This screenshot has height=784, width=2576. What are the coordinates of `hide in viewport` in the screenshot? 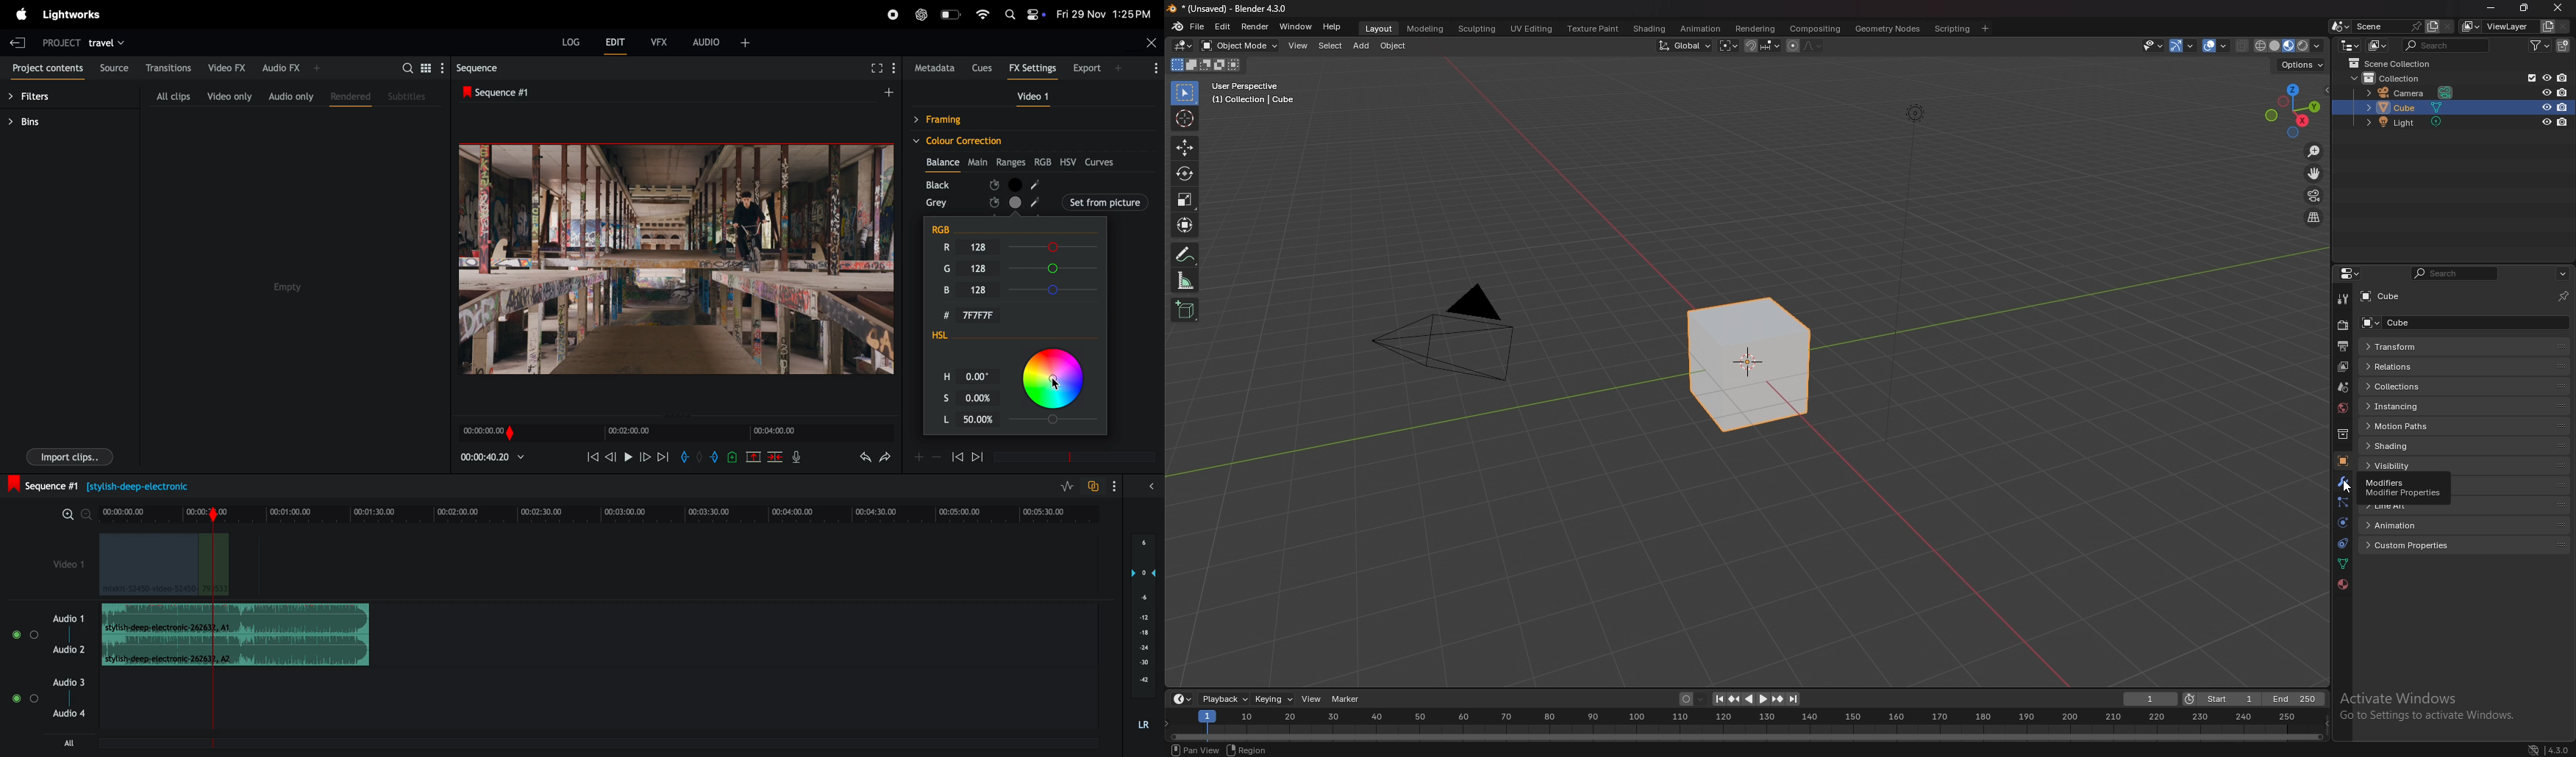 It's located at (2546, 77).